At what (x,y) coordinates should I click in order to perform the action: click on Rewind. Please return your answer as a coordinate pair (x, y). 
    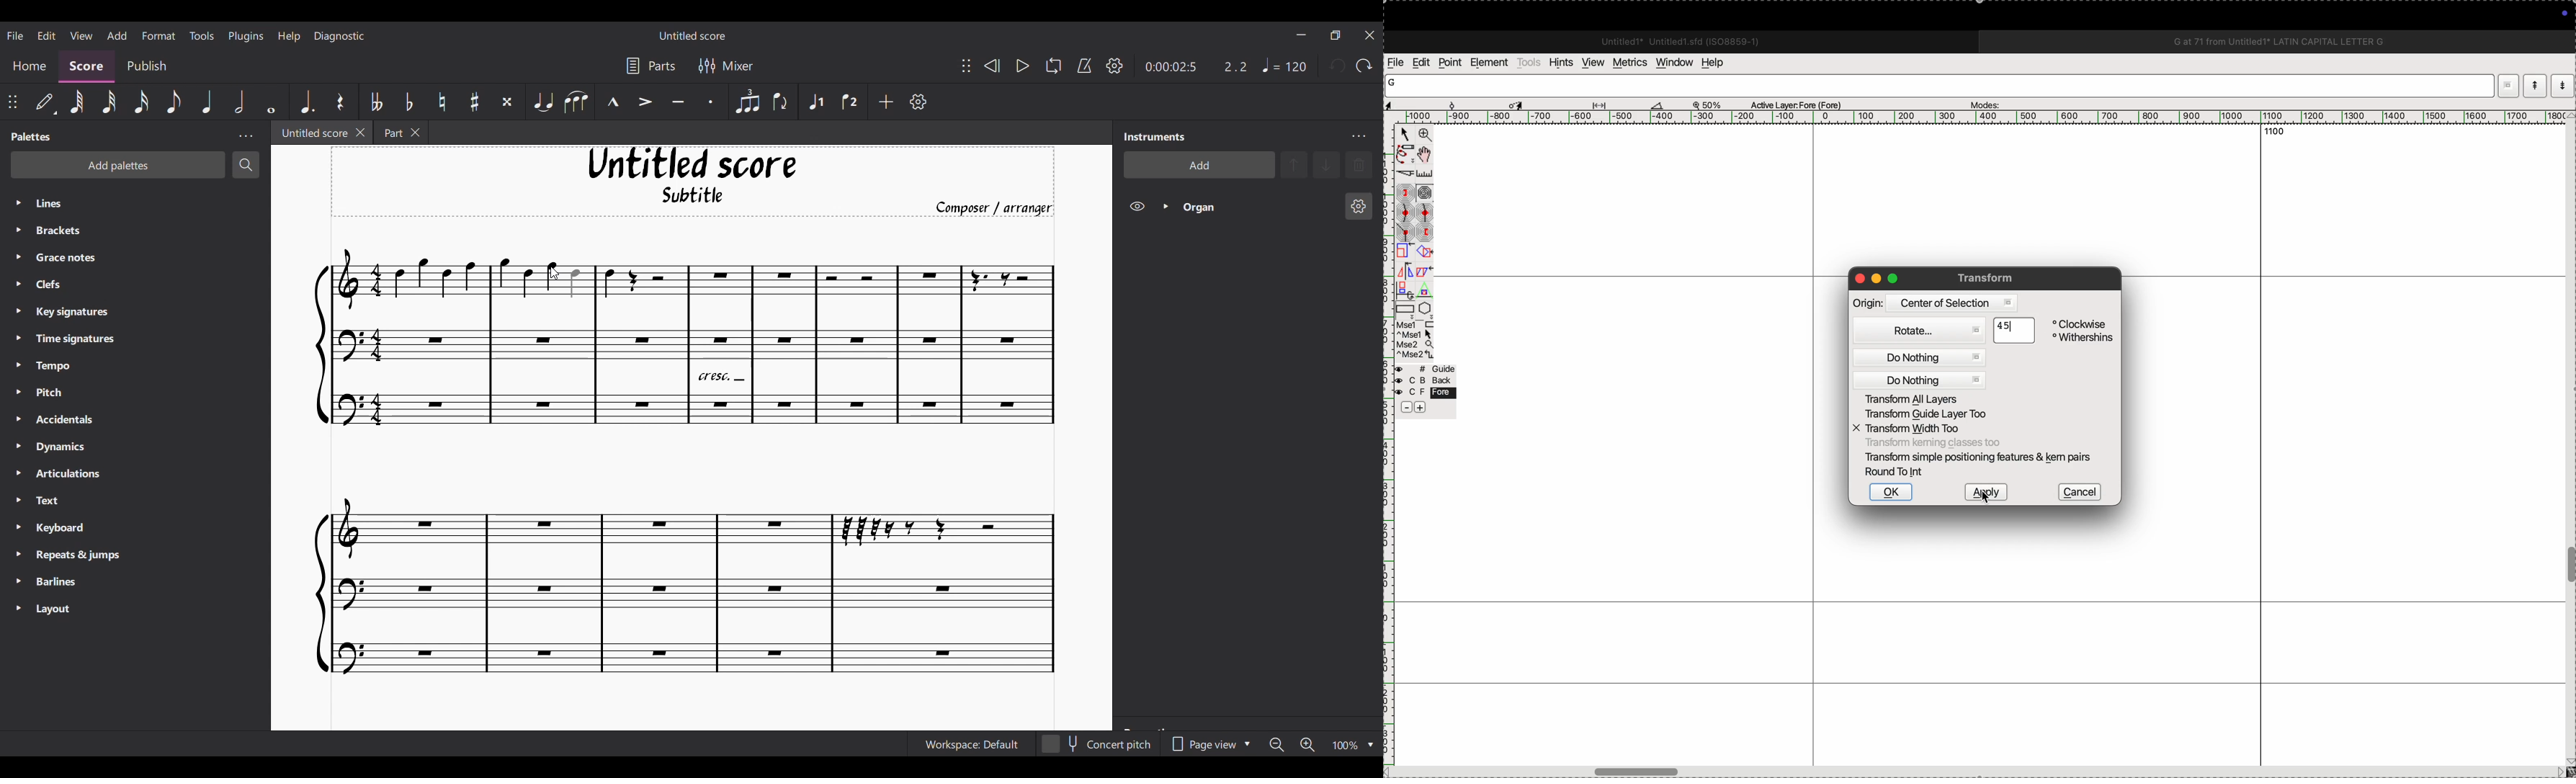
    Looking at the image, I should click on (992, 66).